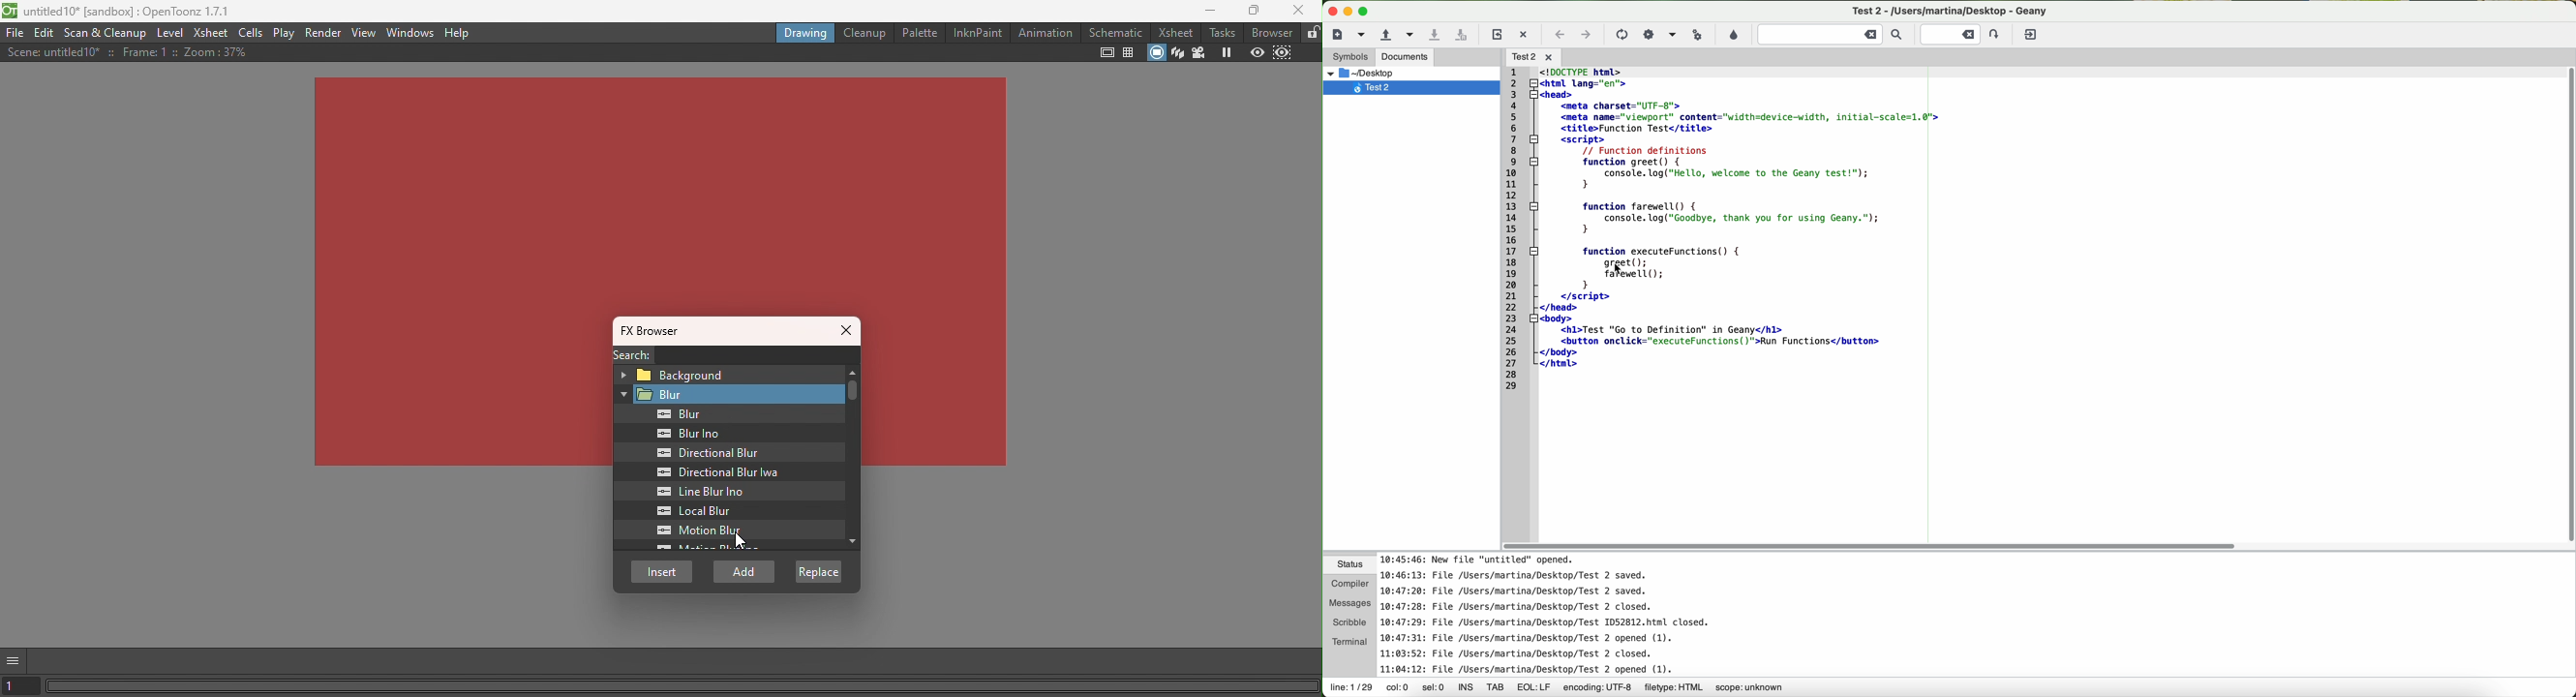 The height and width of the screenshot is (700, 2576). What do you see at coordinates (691, 434) in the screenshot?
I see `Blur inp` at bounding box center [691, 434].